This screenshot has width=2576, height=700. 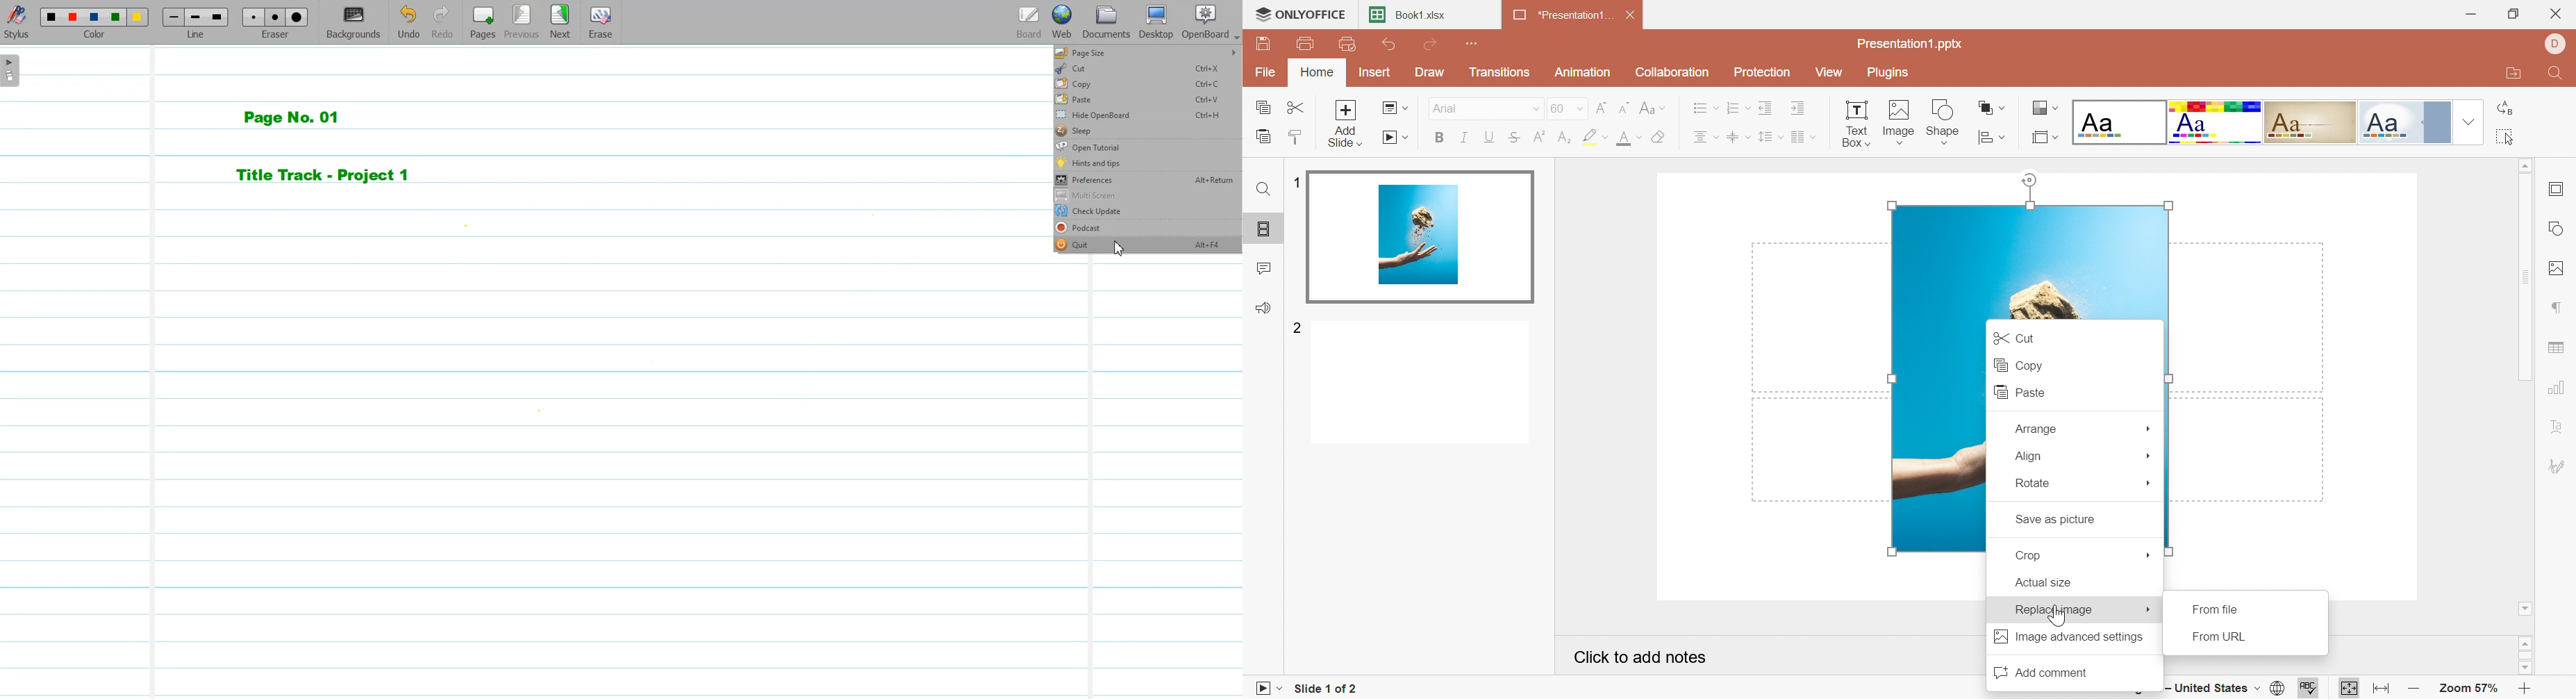 I want to click on Crop, so click(x=2034, y=555).